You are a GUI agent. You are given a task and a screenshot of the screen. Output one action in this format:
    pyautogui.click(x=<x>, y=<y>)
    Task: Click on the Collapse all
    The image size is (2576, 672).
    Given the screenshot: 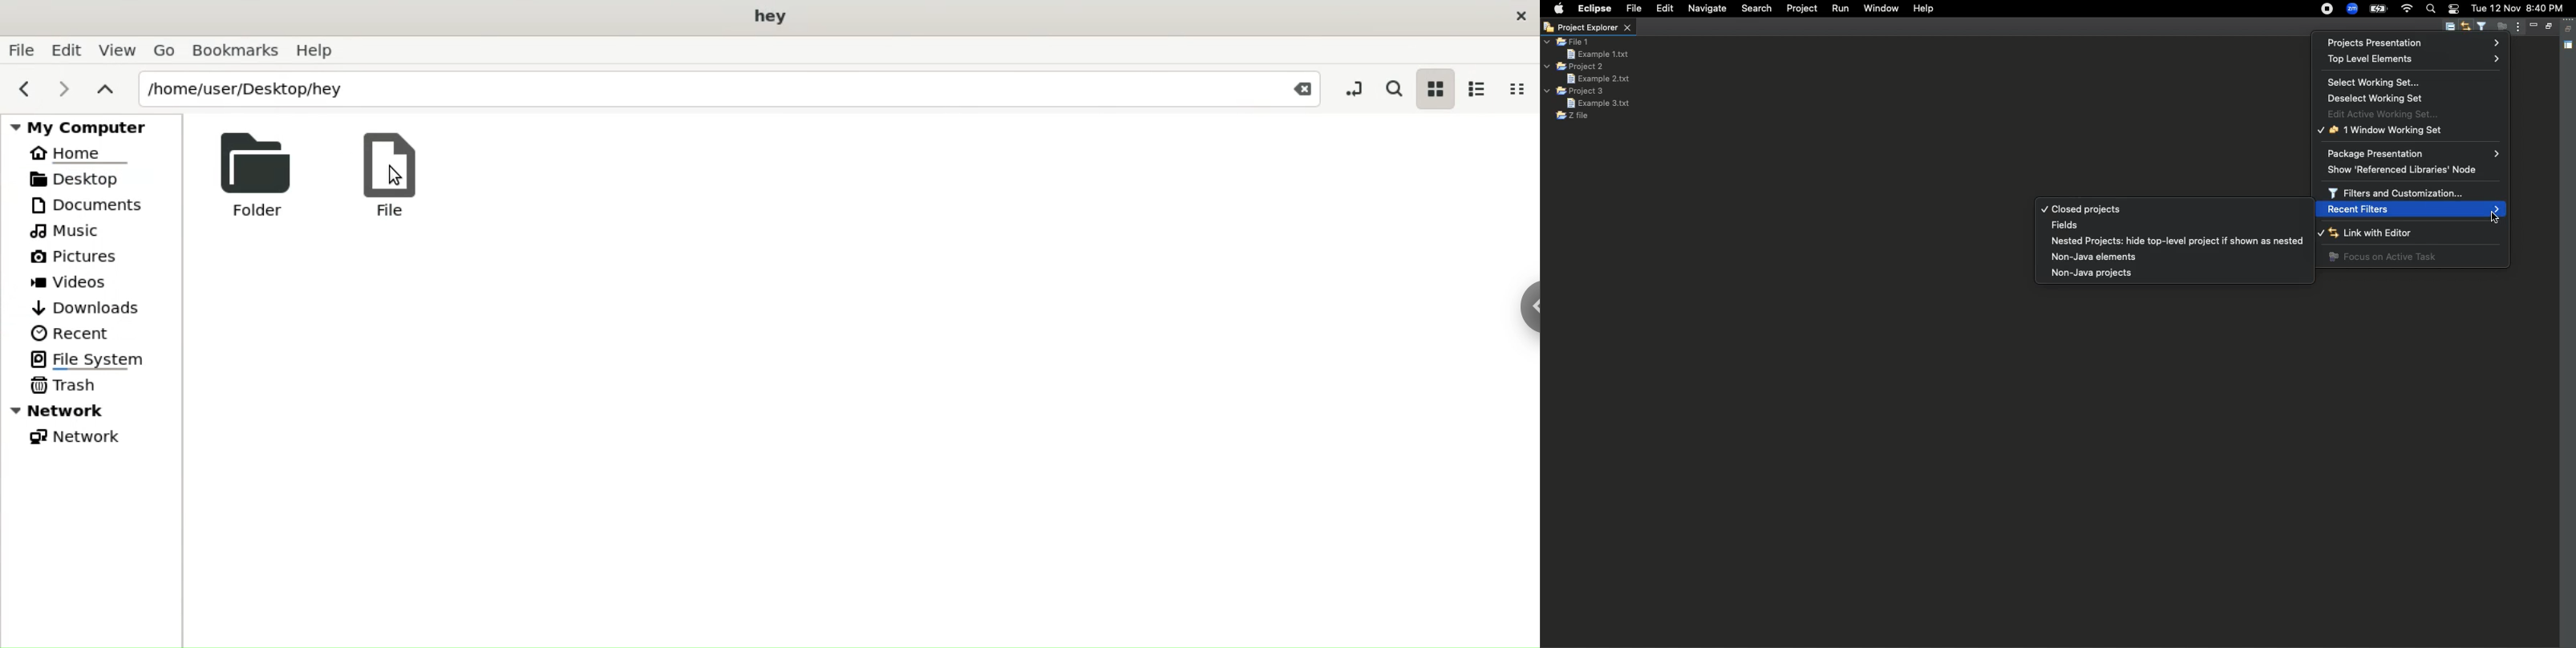 What is the action you would take?
    pyautogui.click(x=2450, y=28)
    